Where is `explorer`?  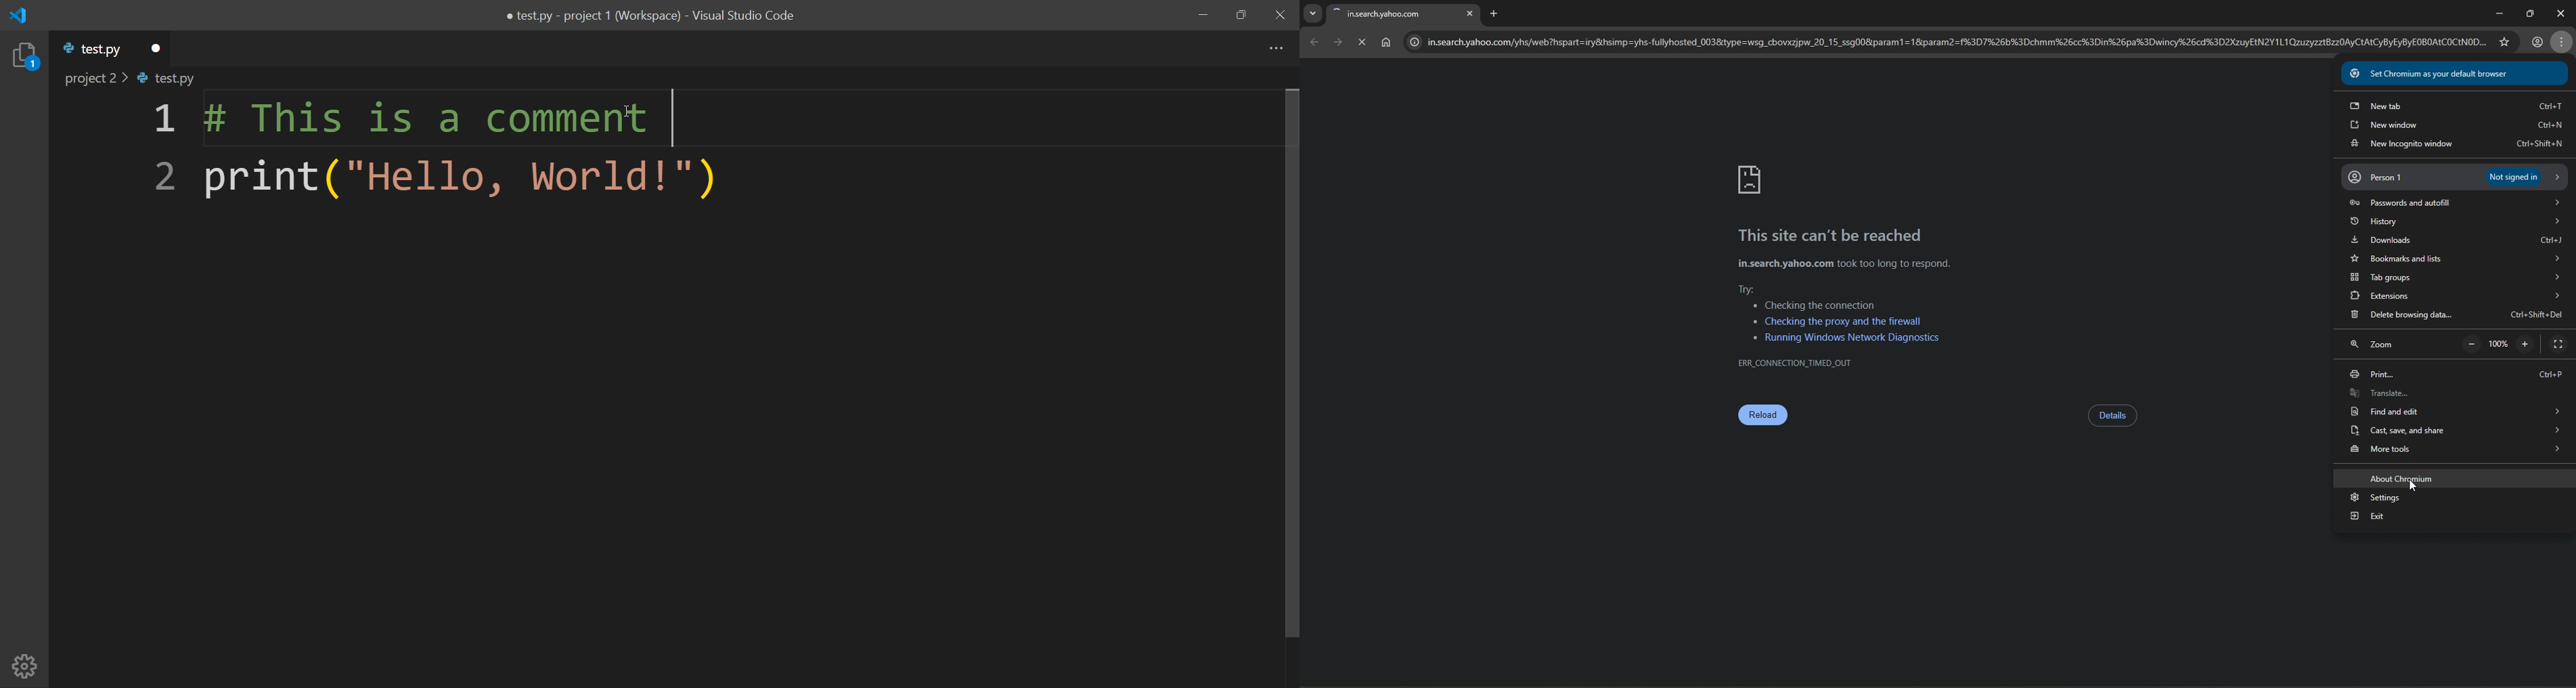
explorer is located at coordinates (24, 57).